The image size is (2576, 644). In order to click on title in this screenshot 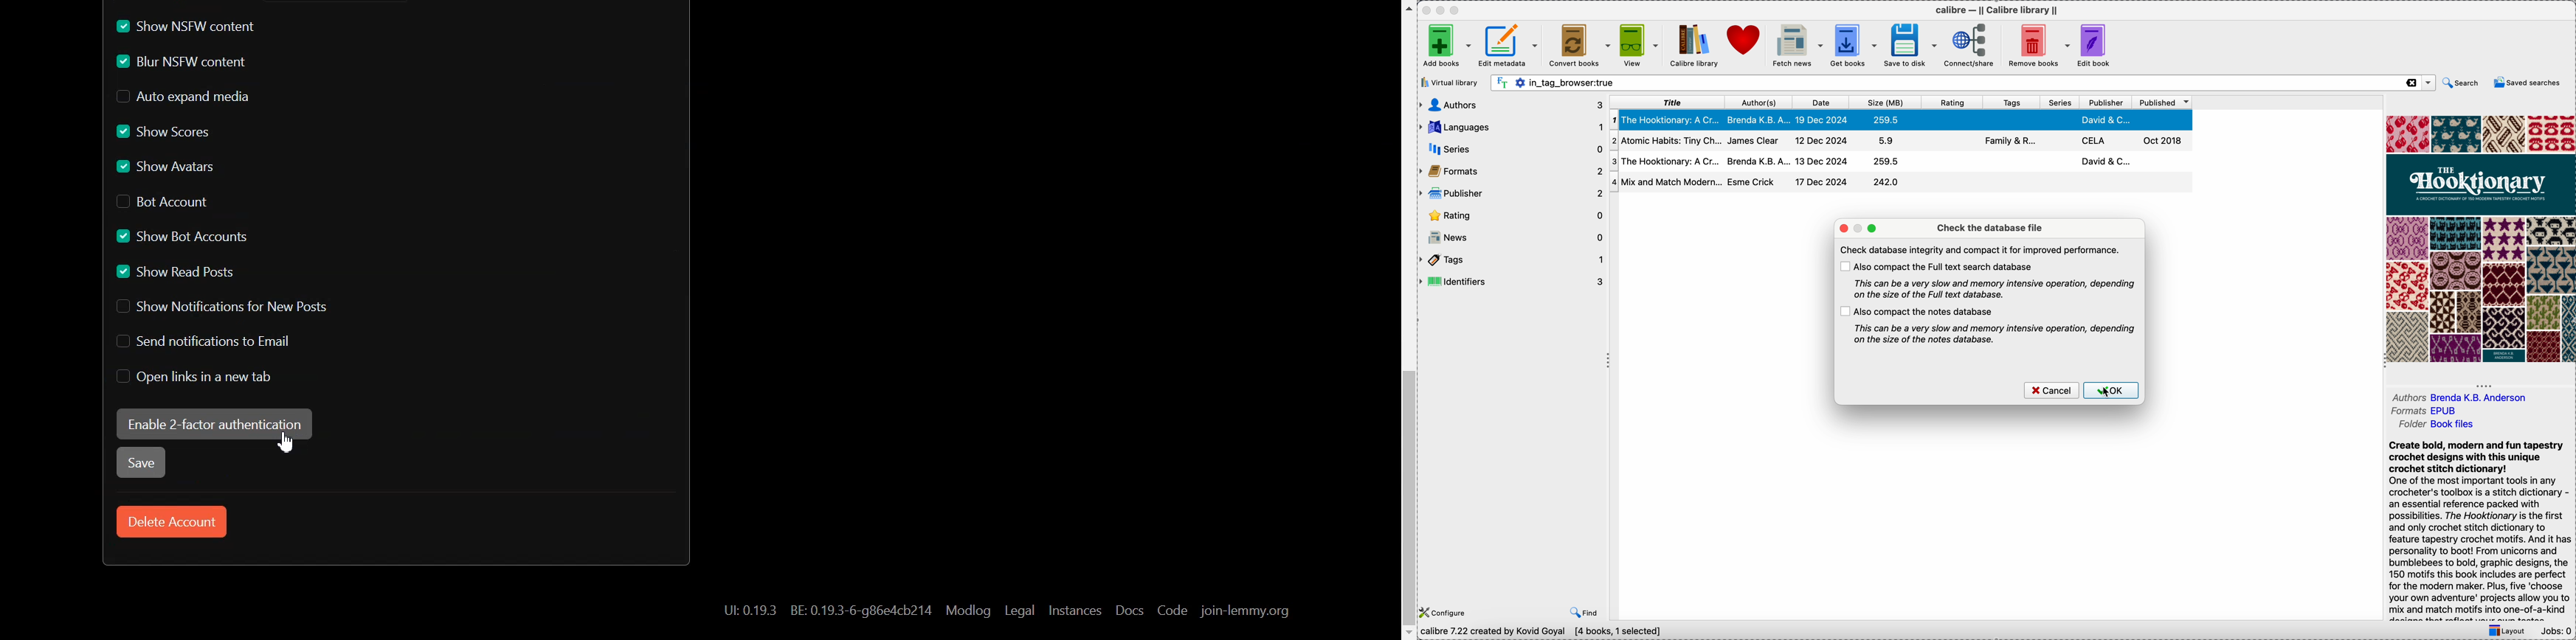, I will do `click(1666, 102)`.